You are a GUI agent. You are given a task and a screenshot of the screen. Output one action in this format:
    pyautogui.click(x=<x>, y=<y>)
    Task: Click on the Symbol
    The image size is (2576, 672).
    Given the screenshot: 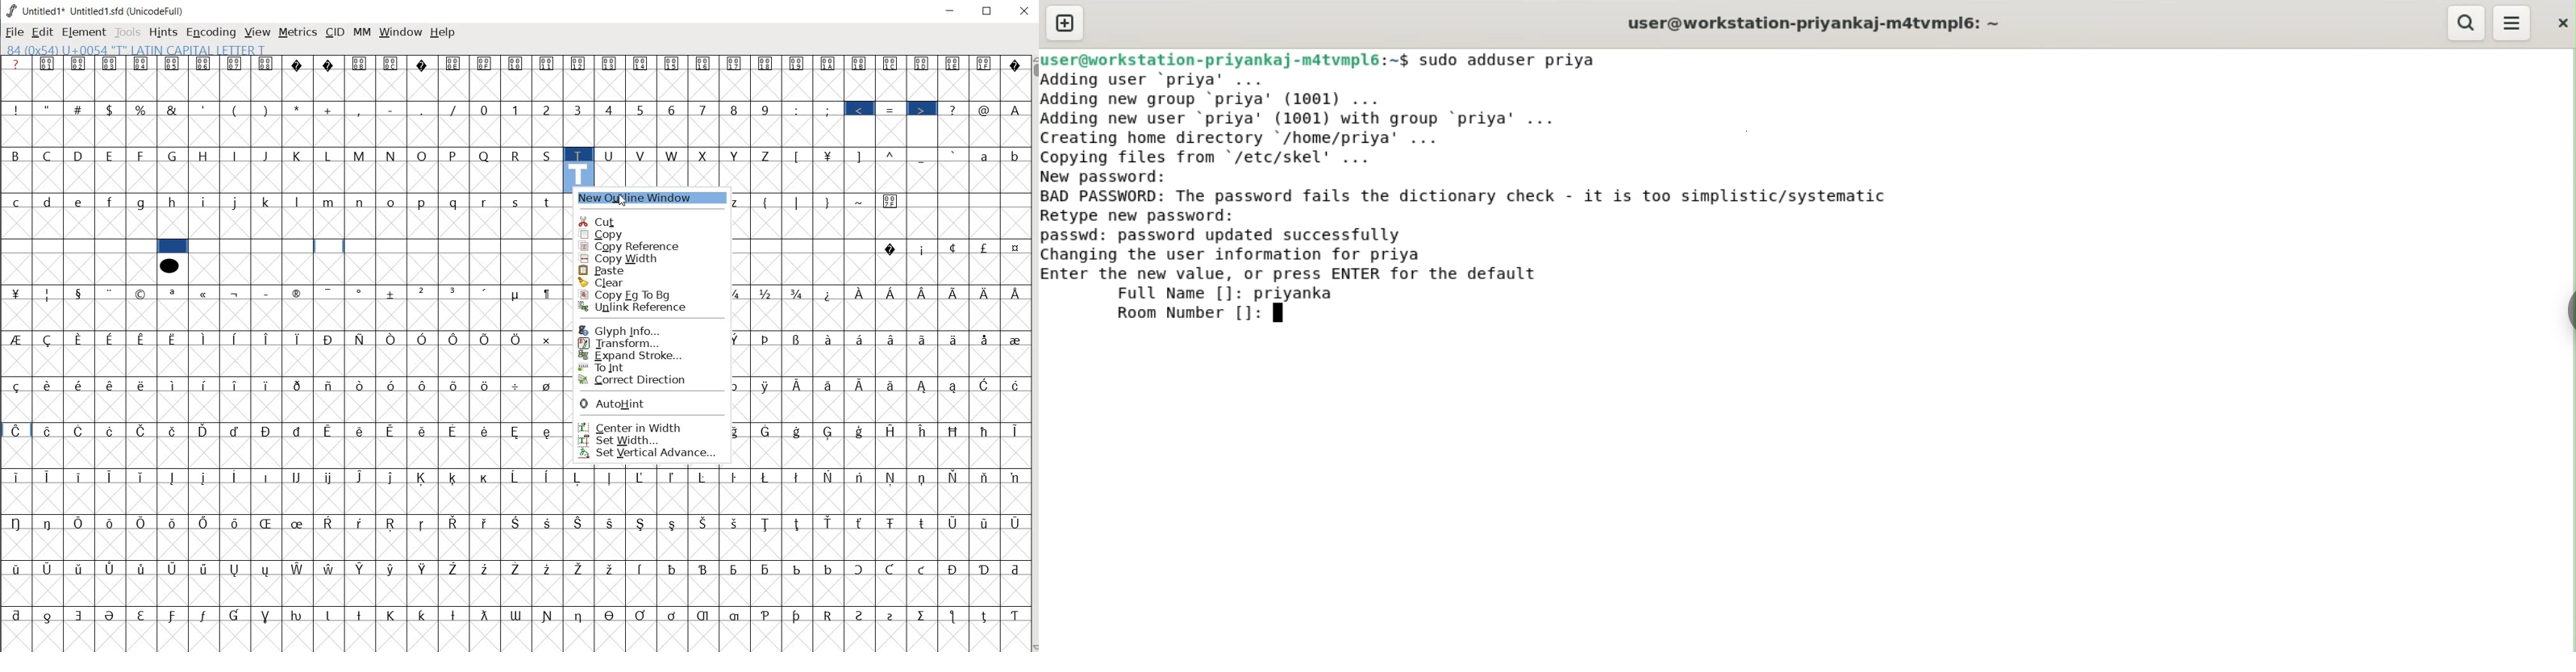 What is the action you would take?
    pyautogui.click(x=985, y=478)
    